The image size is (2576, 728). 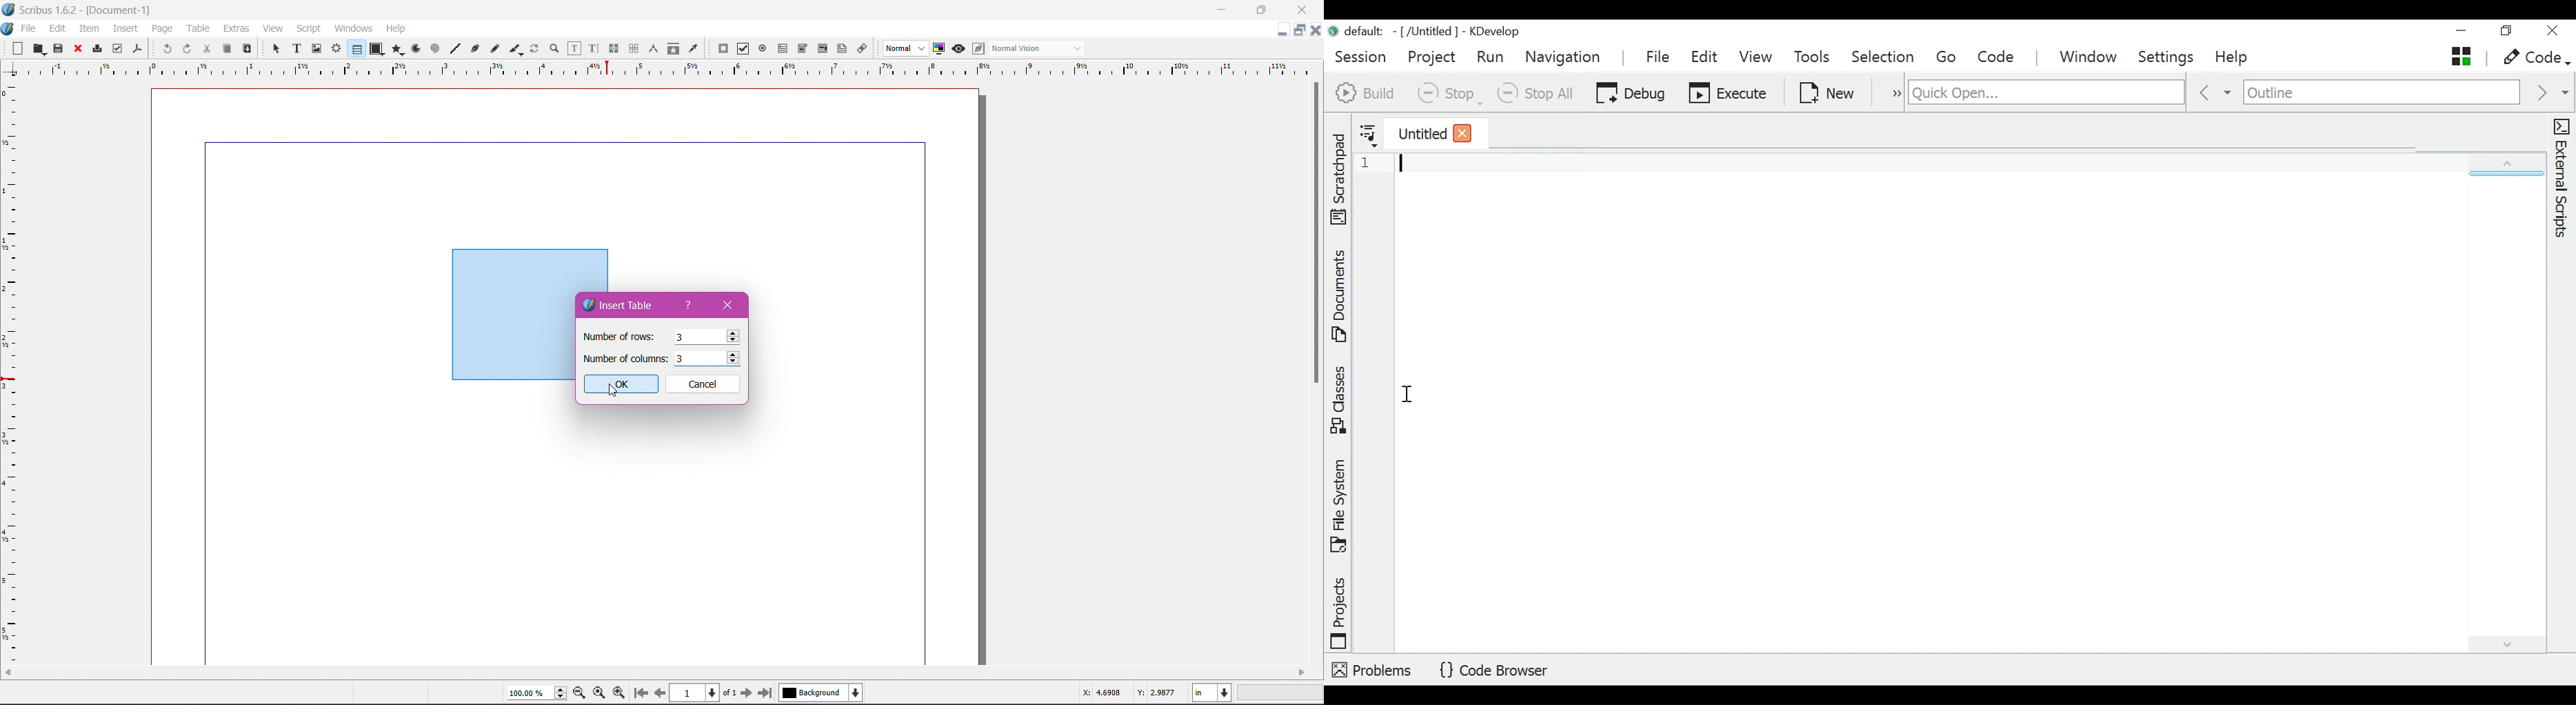 What do you see at coordinates (692, 48) in the screenshot?
I see `Eye Dropper` at bounding box center [692, 48].